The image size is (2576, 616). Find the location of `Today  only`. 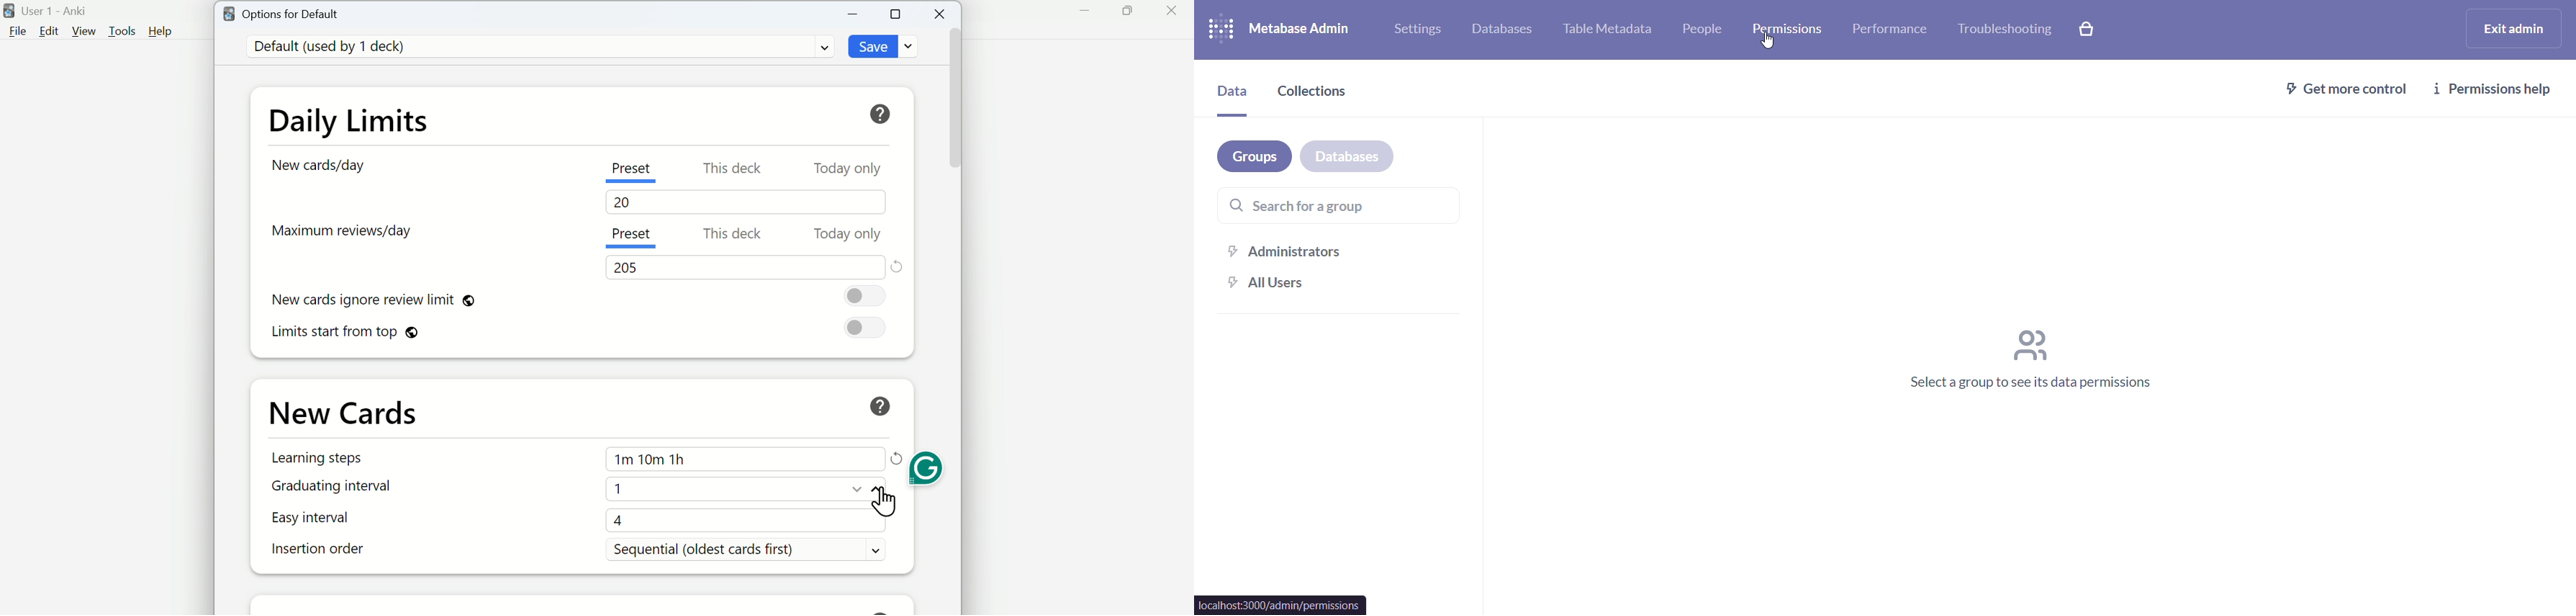

Today  only is located at coordinates (847, 169).